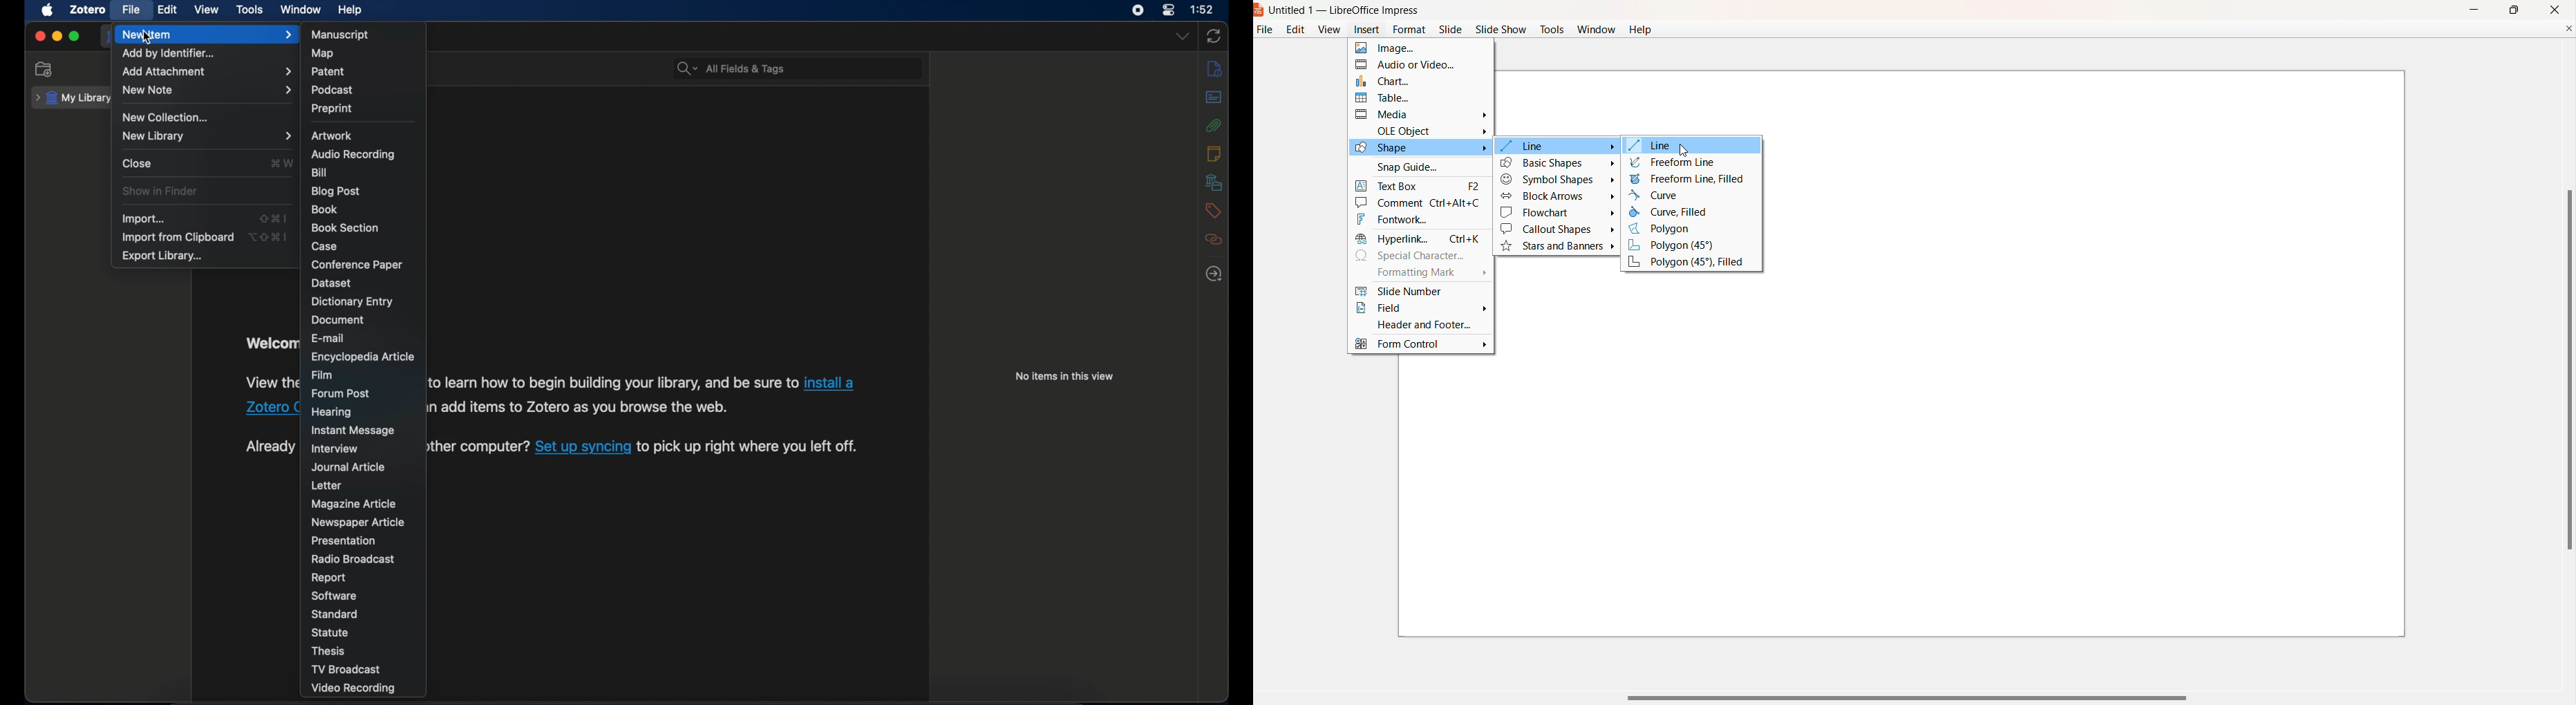  Describe the element at coordinates (352, 431) in the screenshot. I see `instant message` at that location.